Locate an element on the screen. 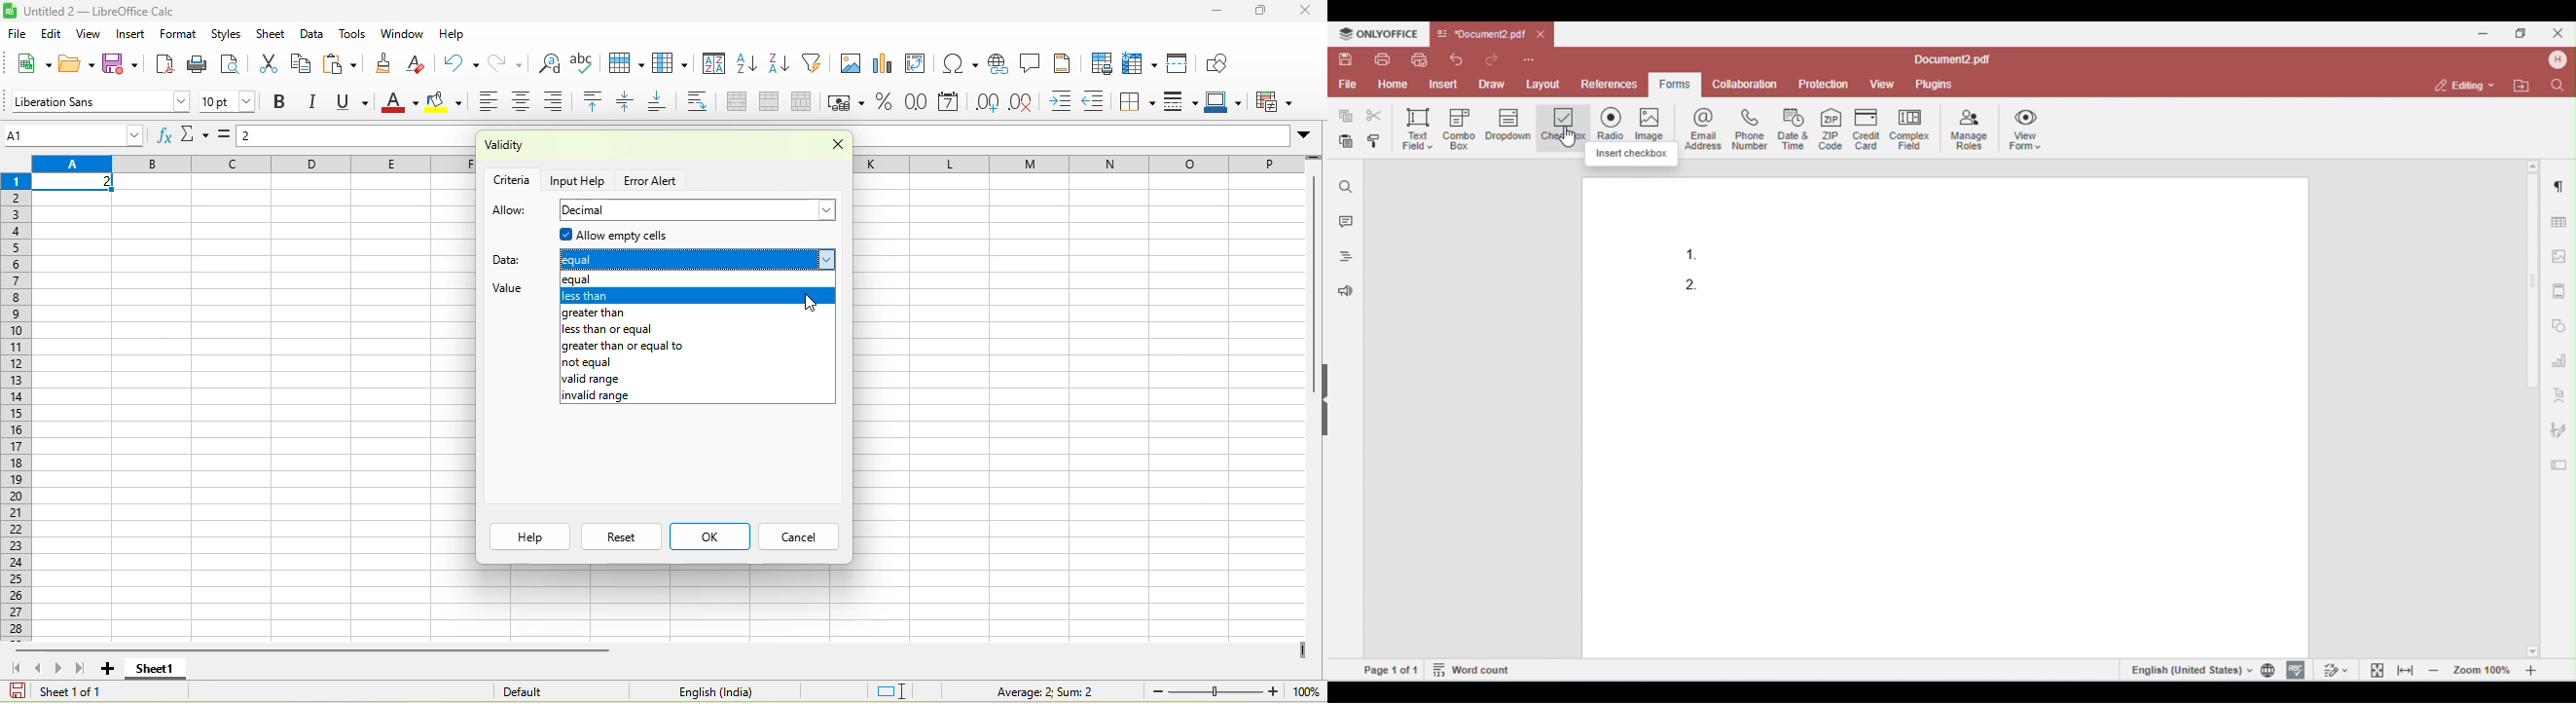 The image size is (2576, 728). undo is located at coordinates (460, 62).